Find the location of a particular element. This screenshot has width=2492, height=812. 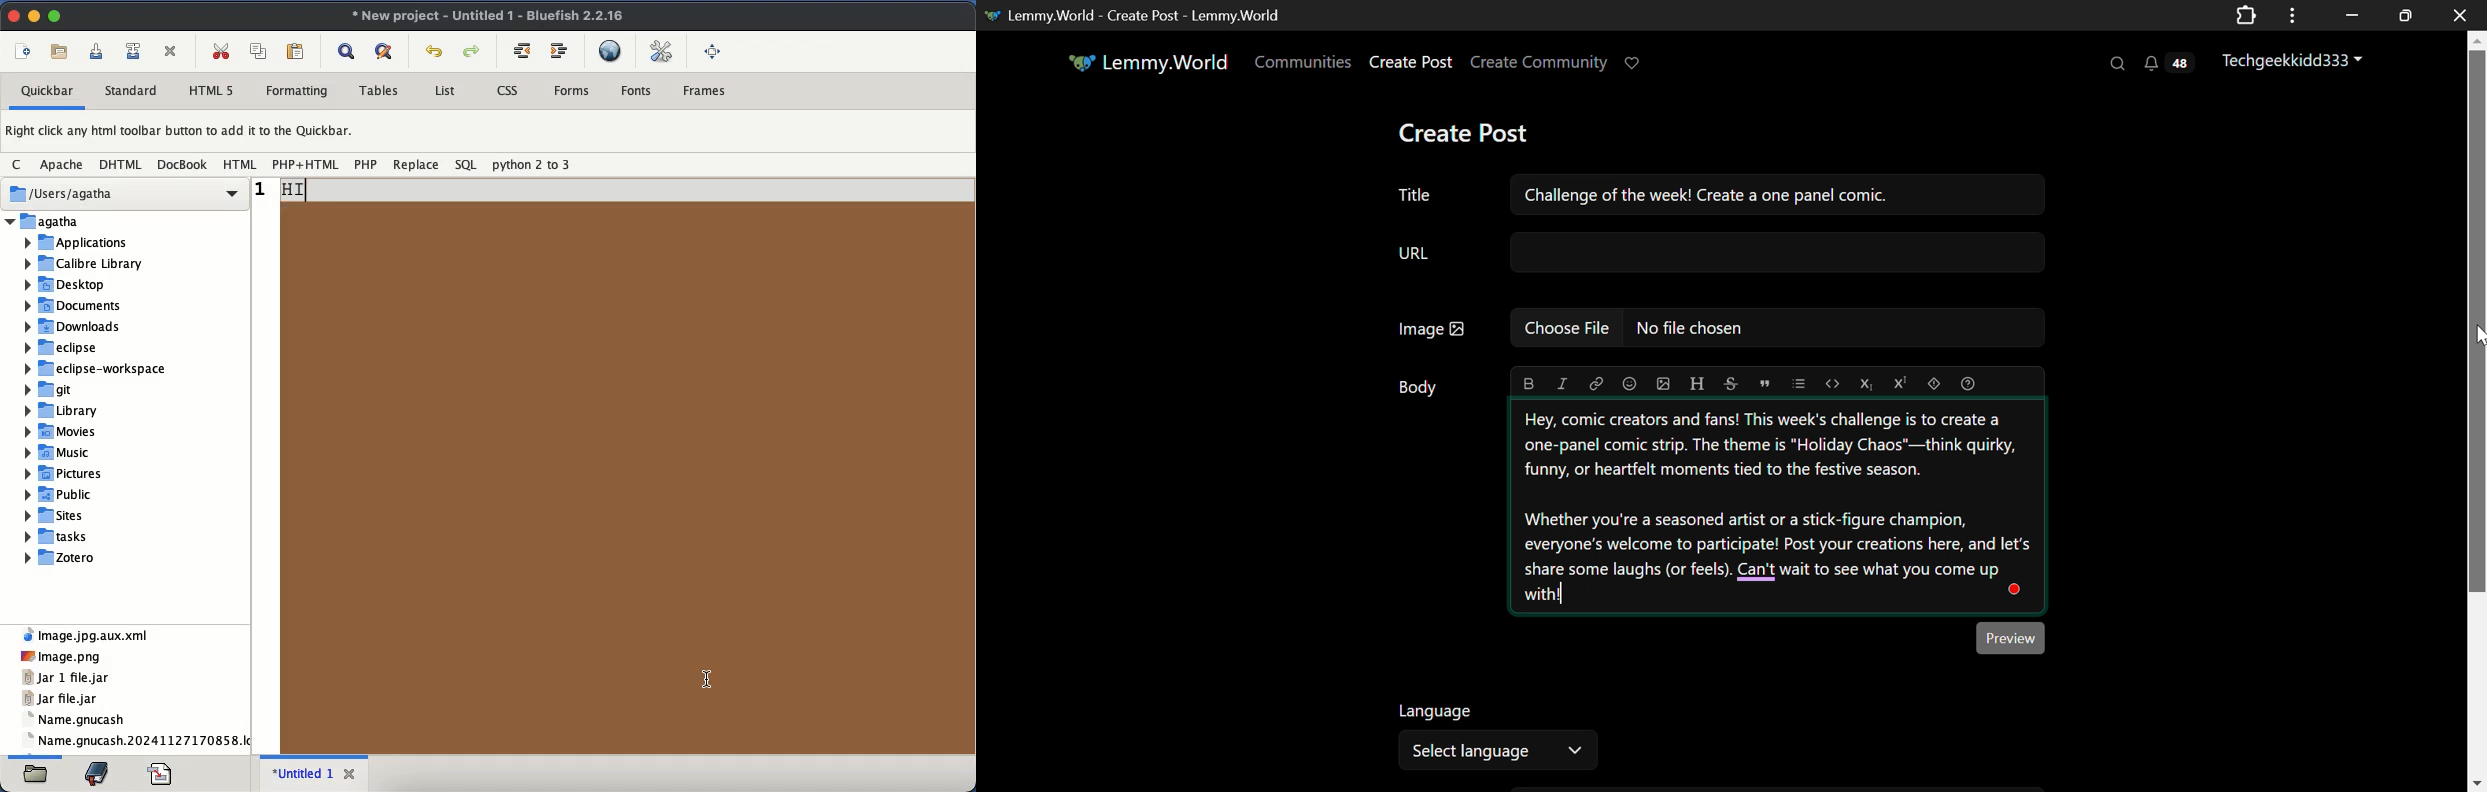

Options Menu is located at coordinates (2290, 14).